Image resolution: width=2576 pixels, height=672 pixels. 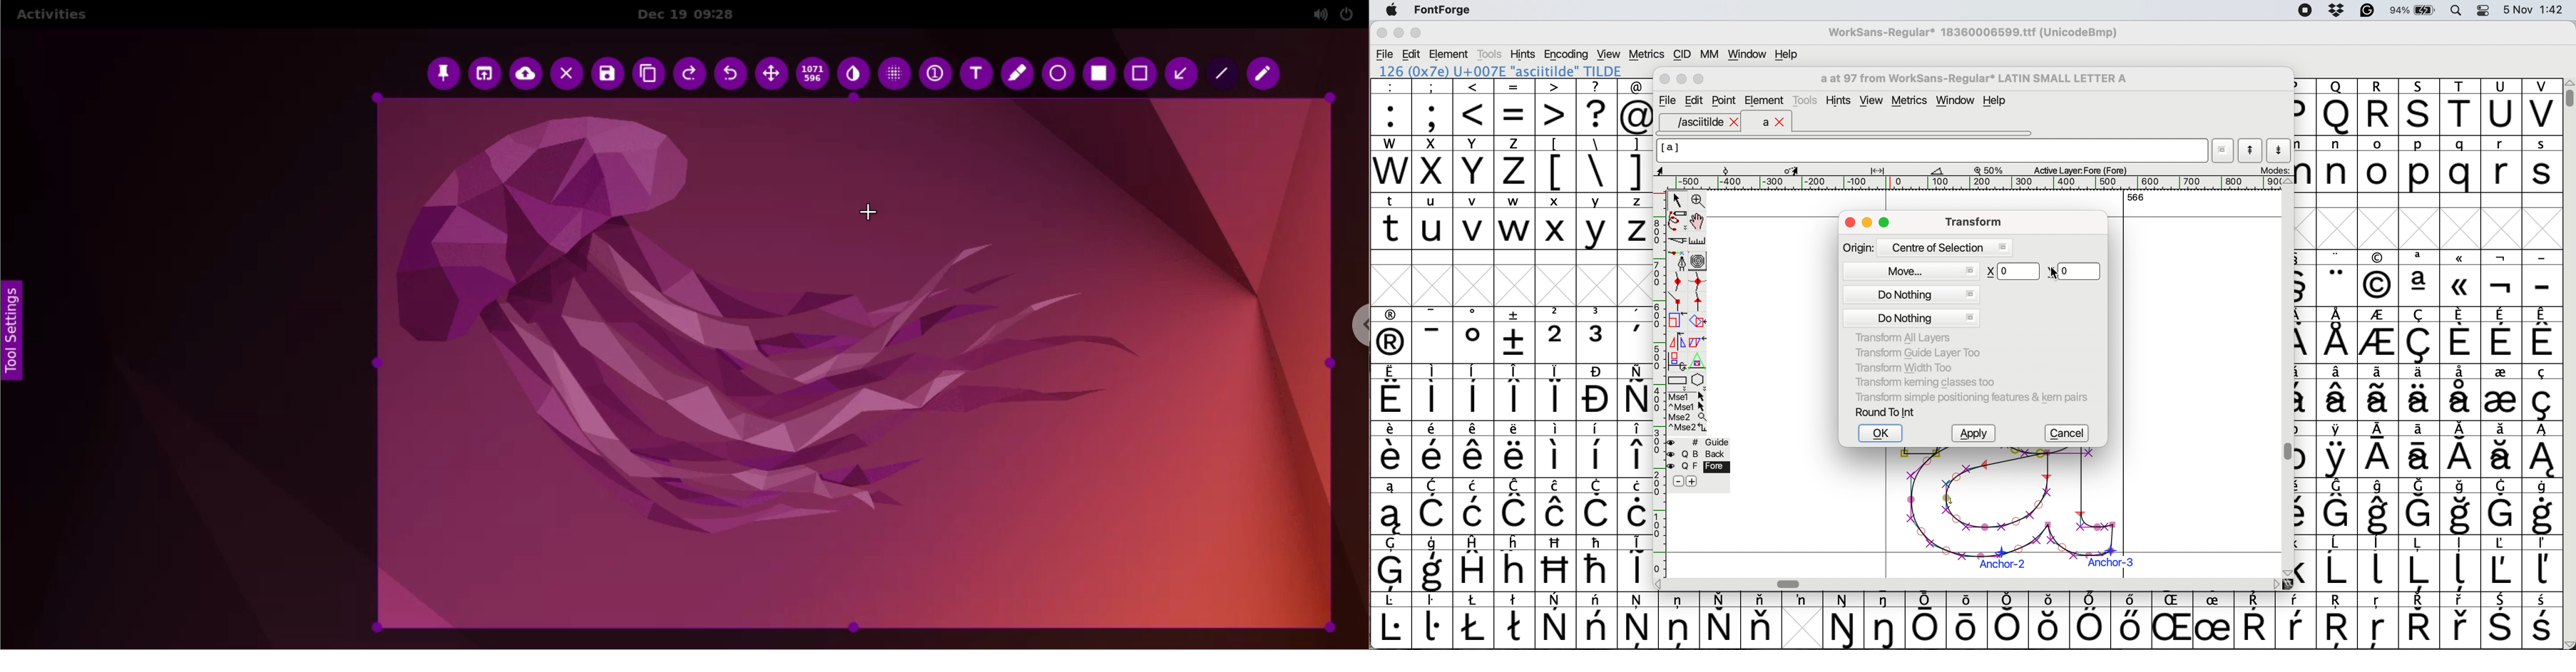 I want to click on marker, so click(x=1016, y=74).